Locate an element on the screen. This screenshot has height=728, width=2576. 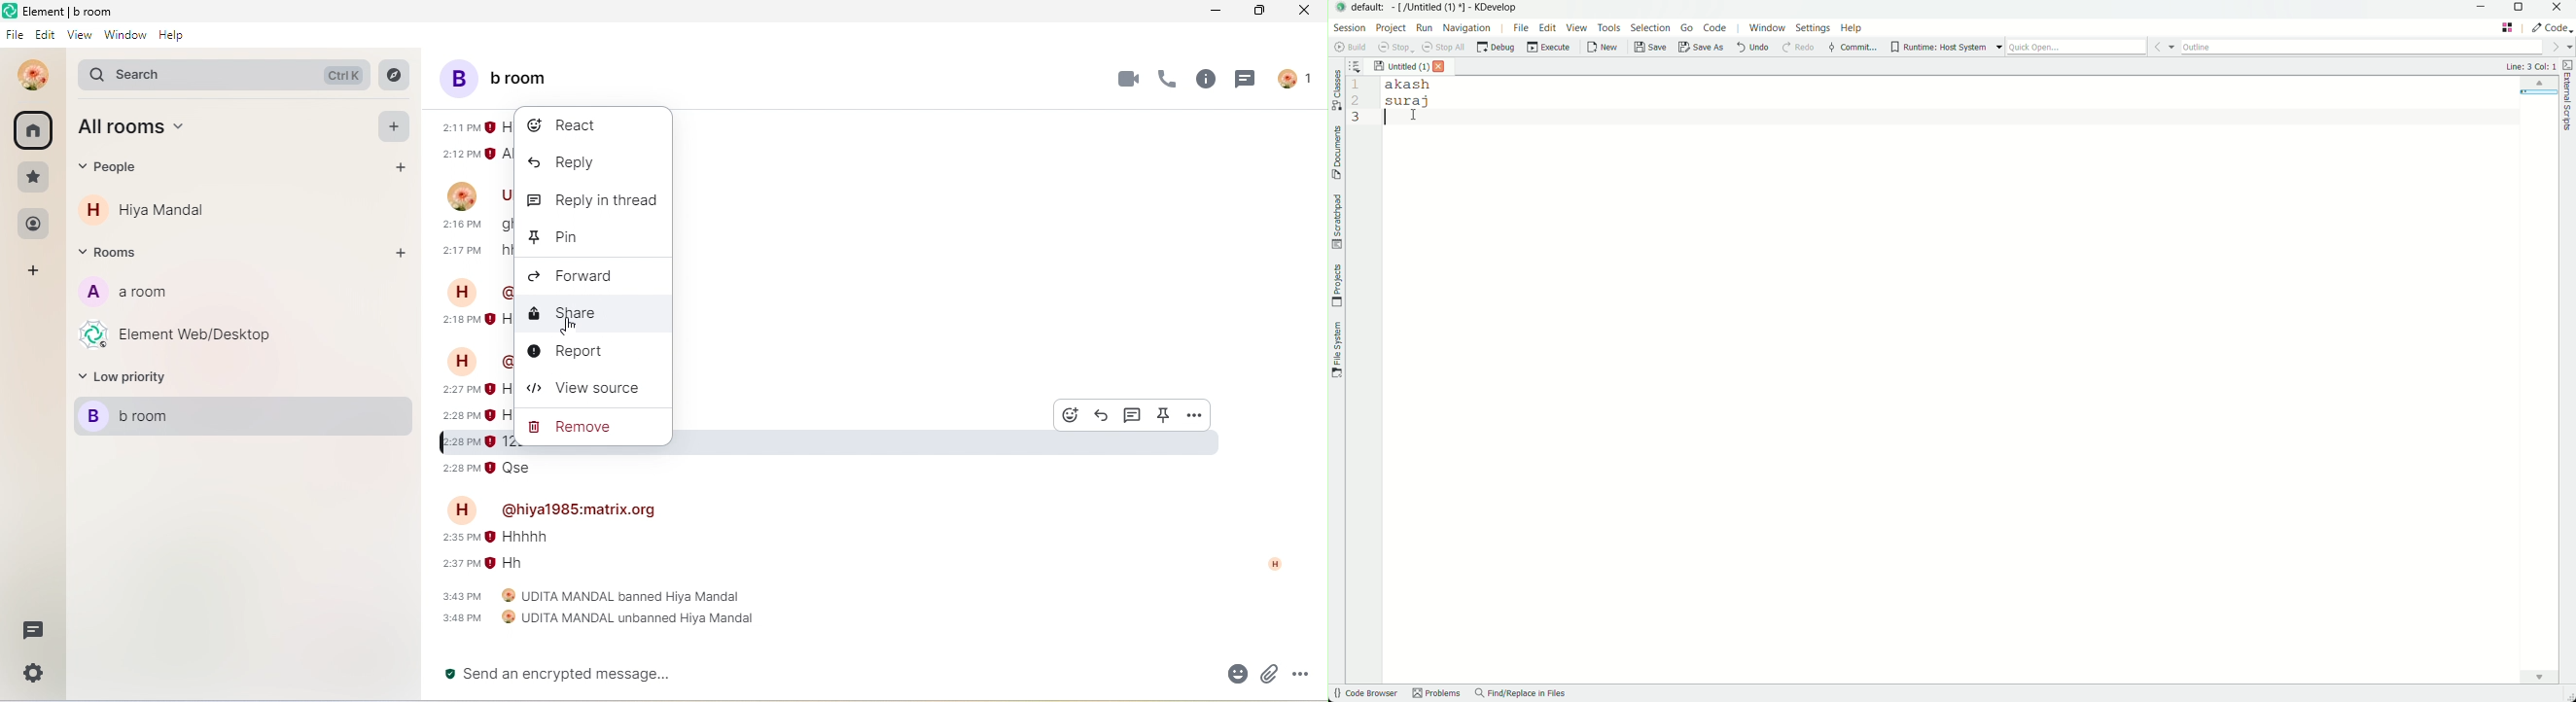
maximize is located at coordinates (1255, 12).